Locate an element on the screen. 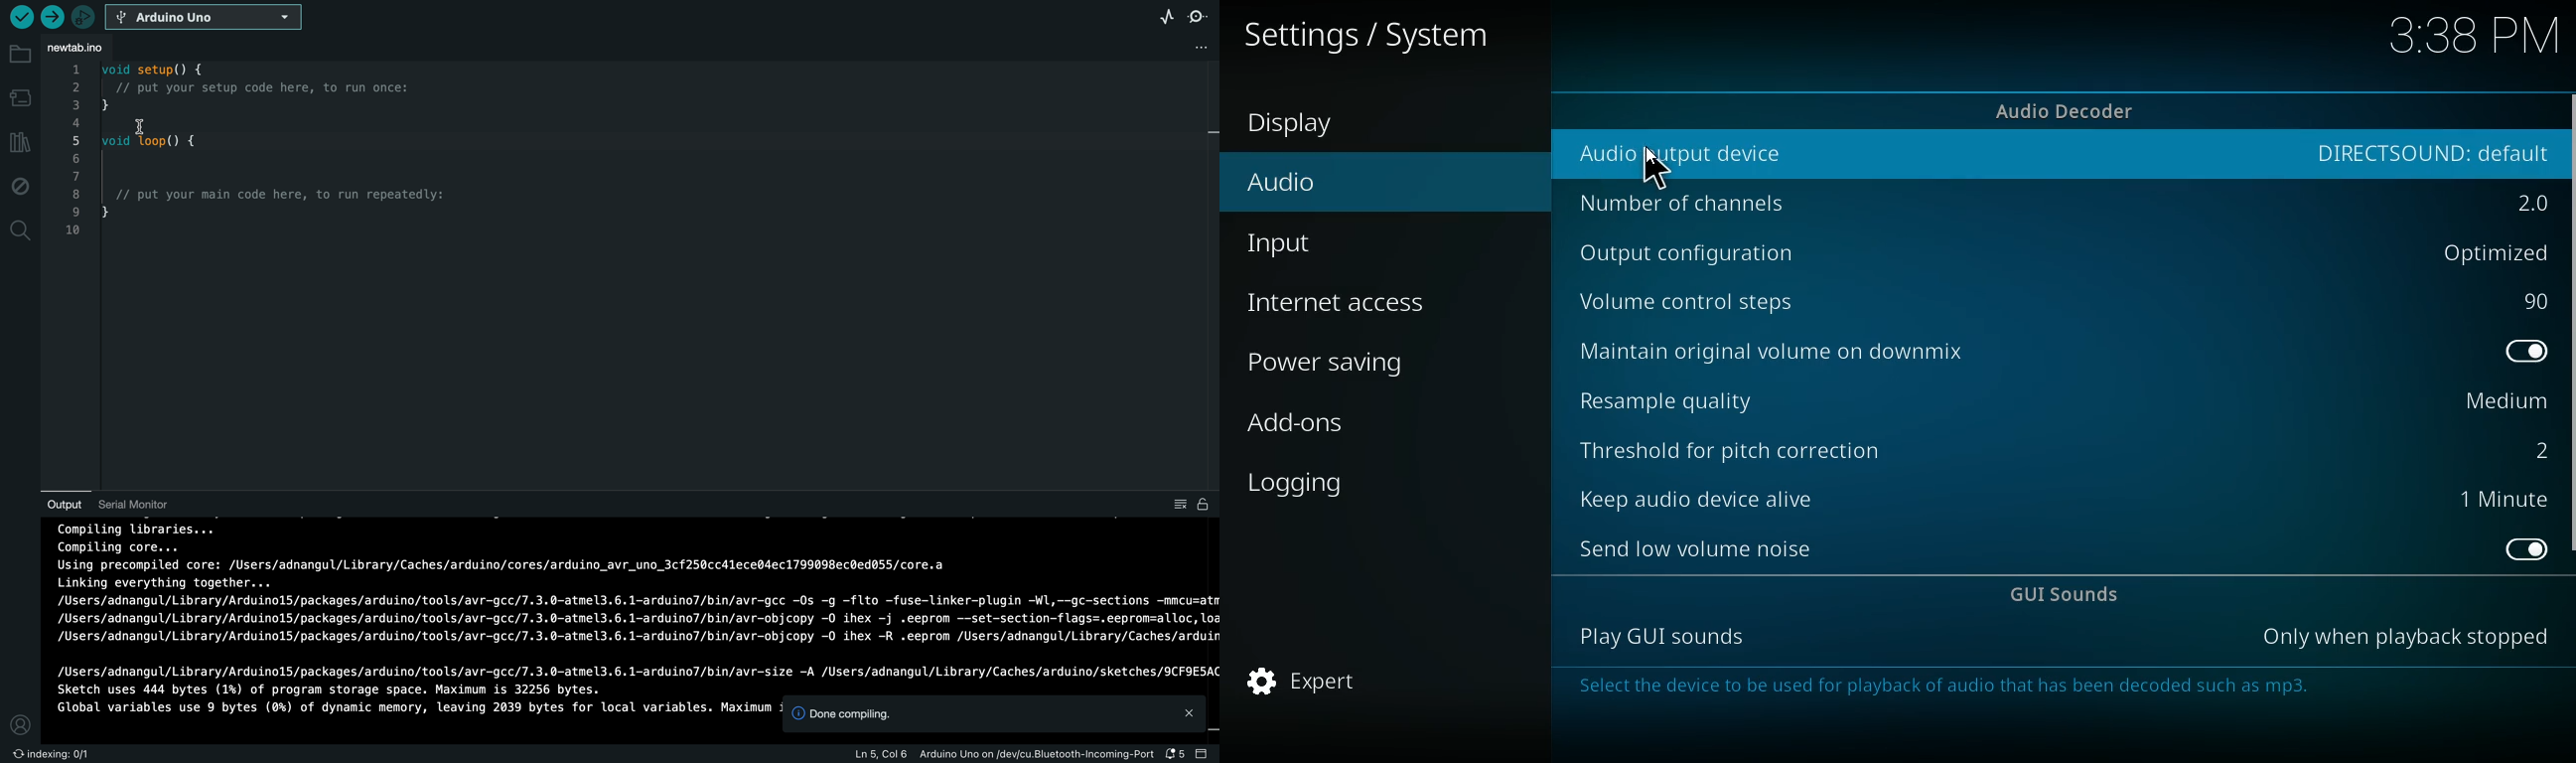 Image resolution: width=2576 pixels, height=784 pixels. display is located at coordinates (1314, 126).